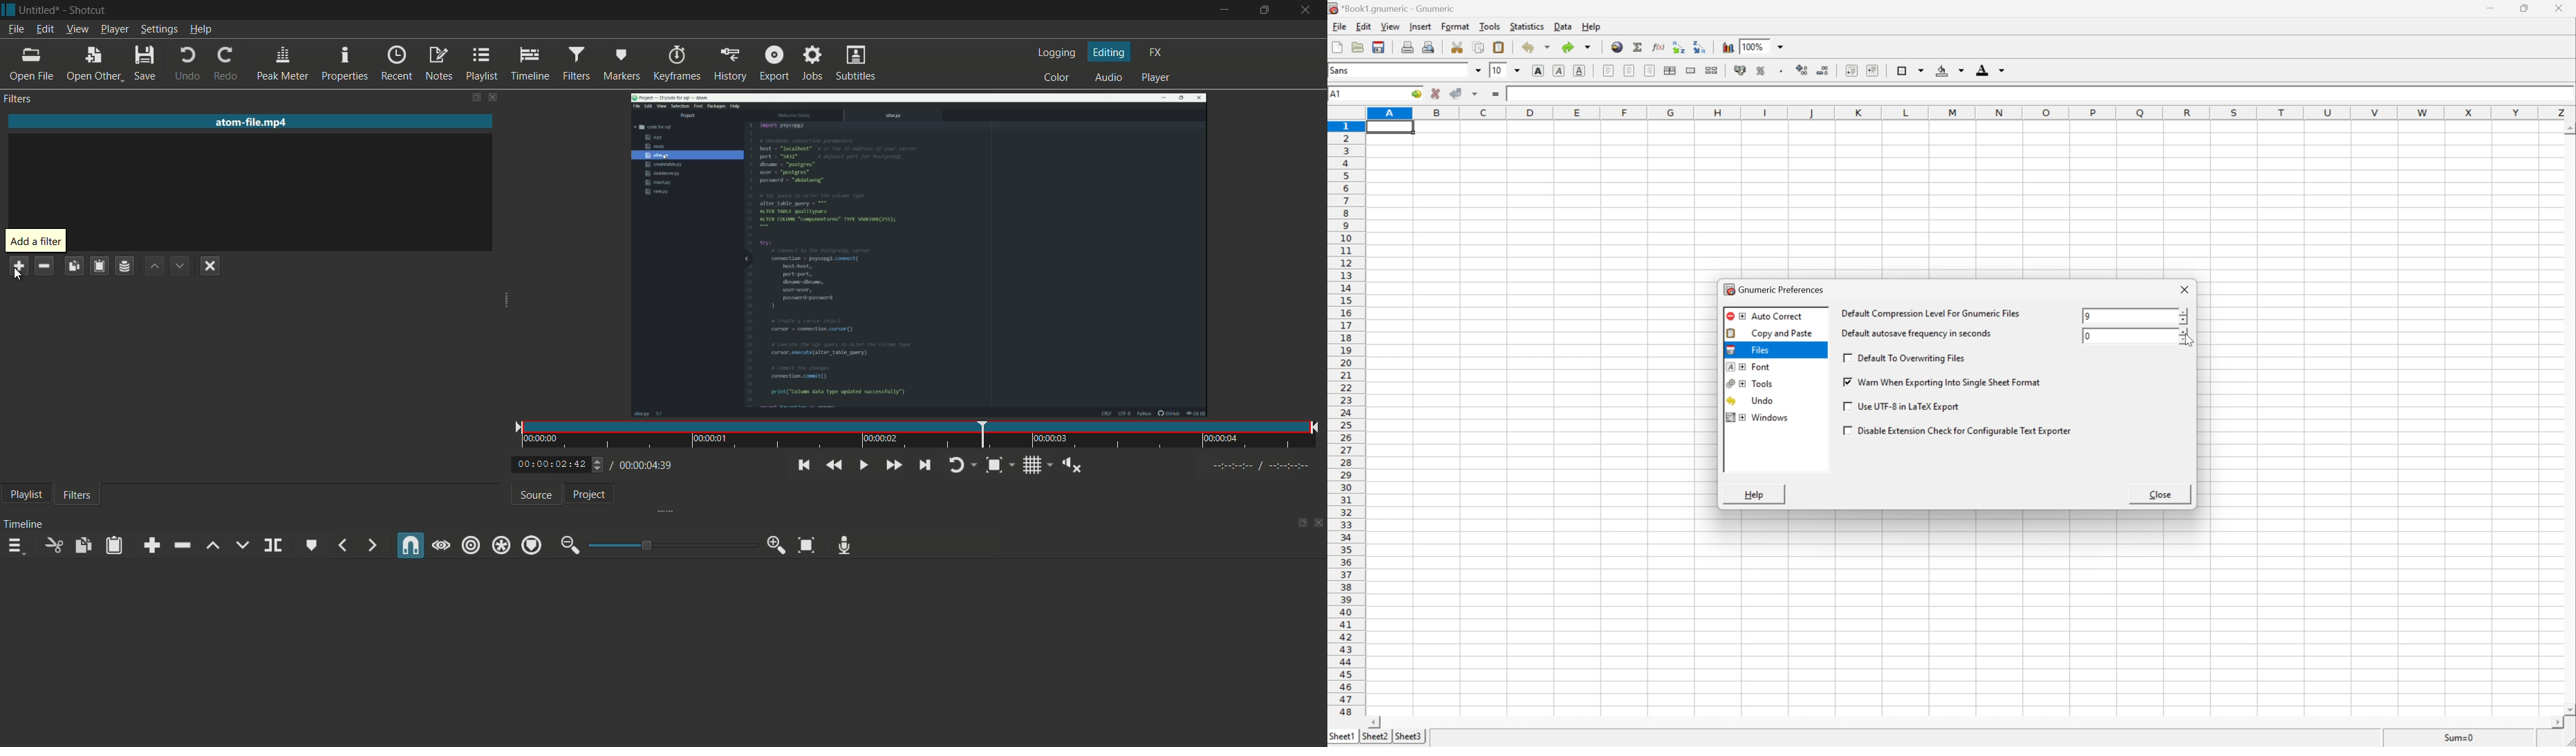 The width and height of the screenshot is (2576, 756). What do you see at coordinates (19, 275) in the screenshot?
I see `cursor` at bounding box center [19, 275].